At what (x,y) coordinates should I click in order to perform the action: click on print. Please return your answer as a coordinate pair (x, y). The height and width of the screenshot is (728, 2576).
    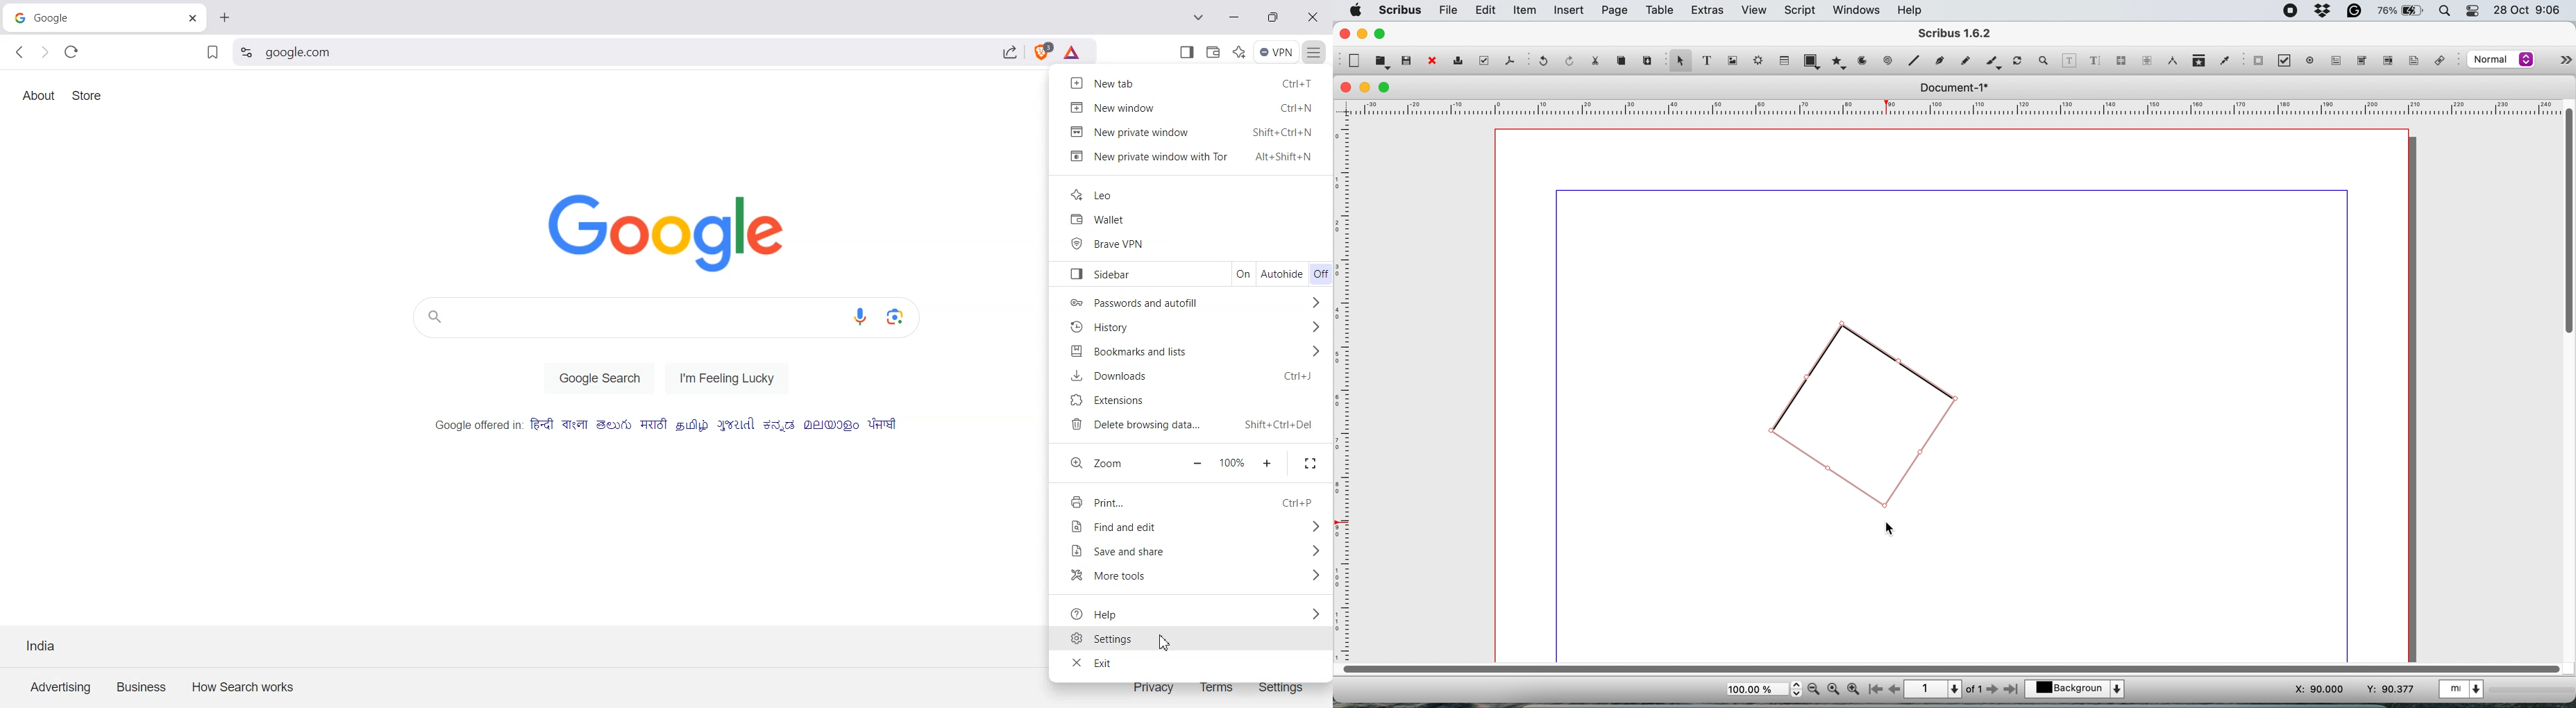
    Looking at the image, I should click on (1462, 61).